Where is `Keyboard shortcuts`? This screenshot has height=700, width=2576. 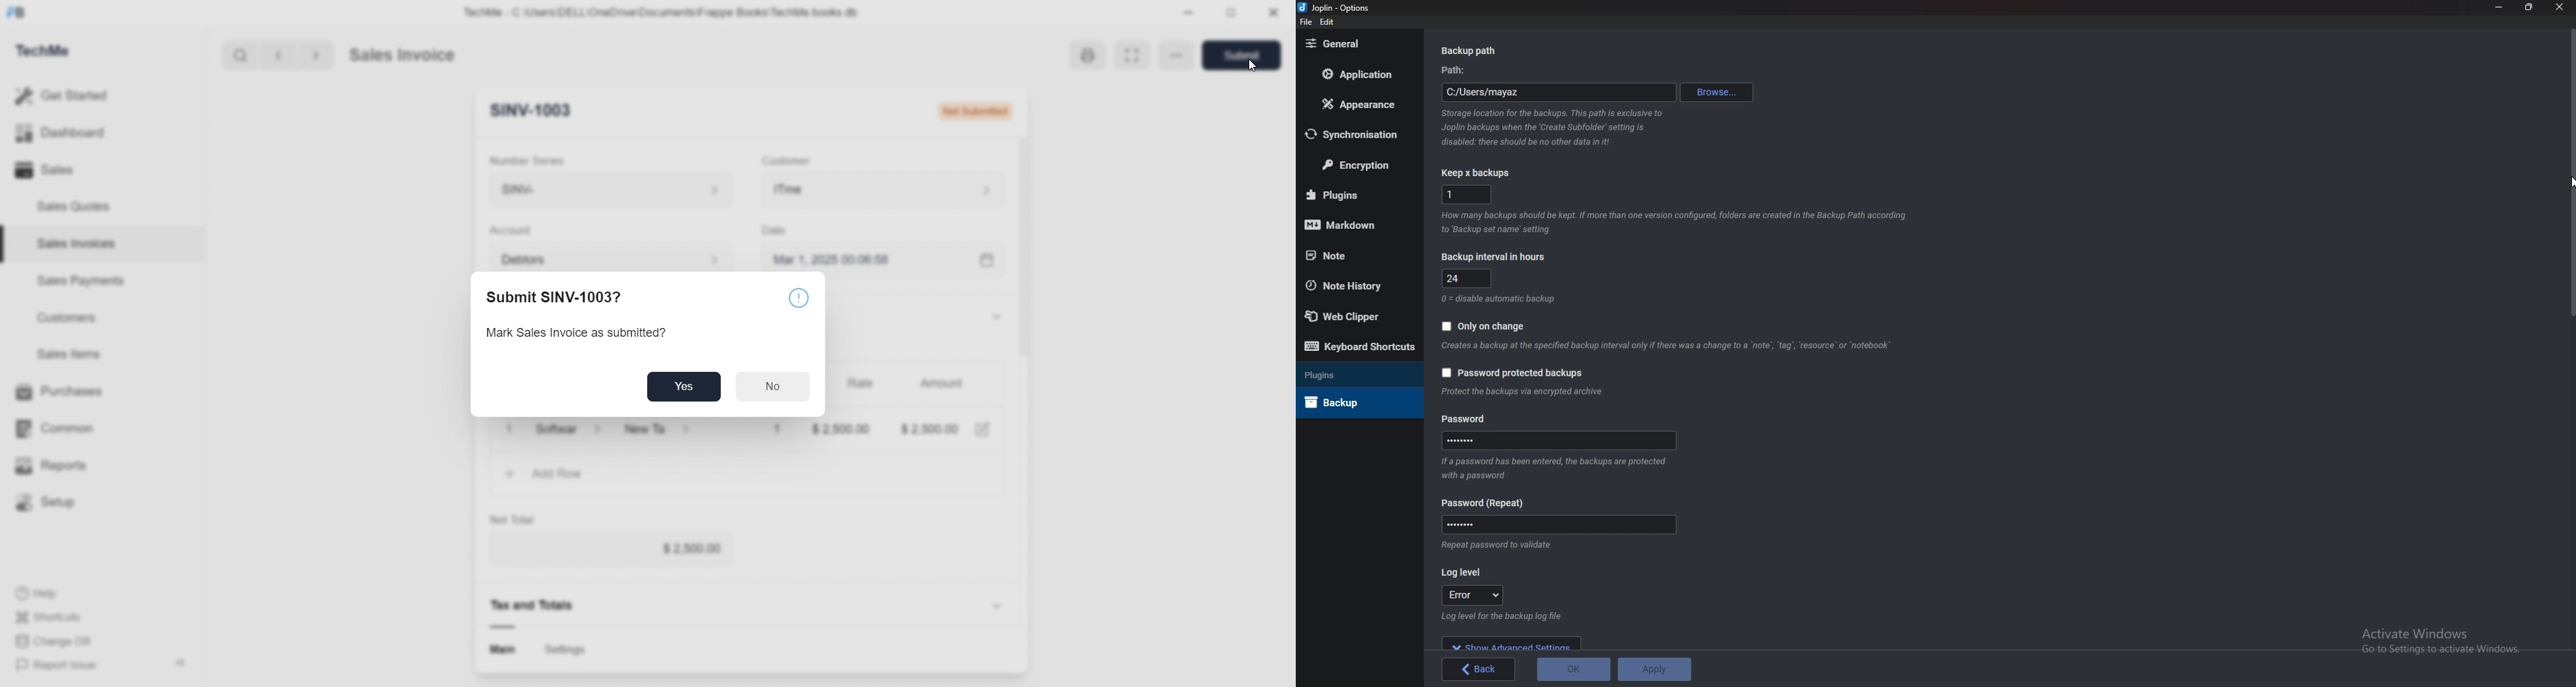
Keyboard shortcuts is located at coordinates (1360, 348).